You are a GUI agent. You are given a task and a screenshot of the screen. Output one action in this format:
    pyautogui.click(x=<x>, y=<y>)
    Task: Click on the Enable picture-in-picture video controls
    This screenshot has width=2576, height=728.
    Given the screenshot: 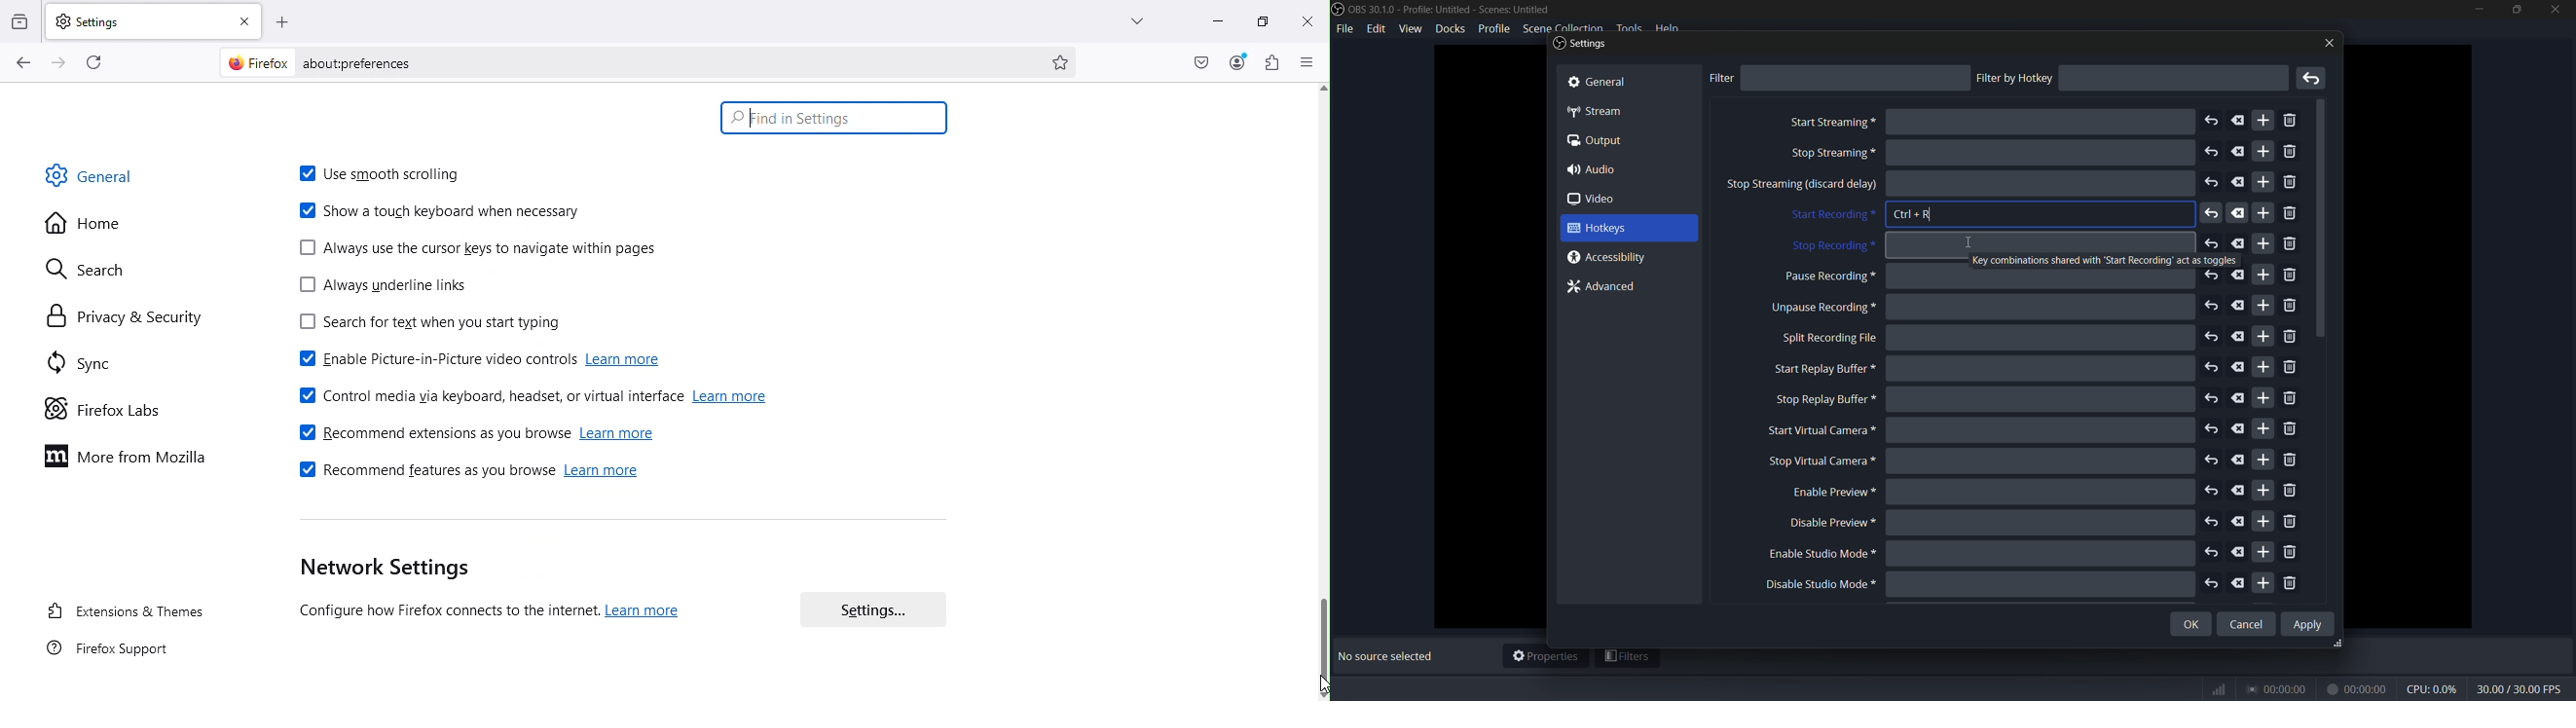 What is the action you would take?
    pyautogui.click(x=475, y=357)
    